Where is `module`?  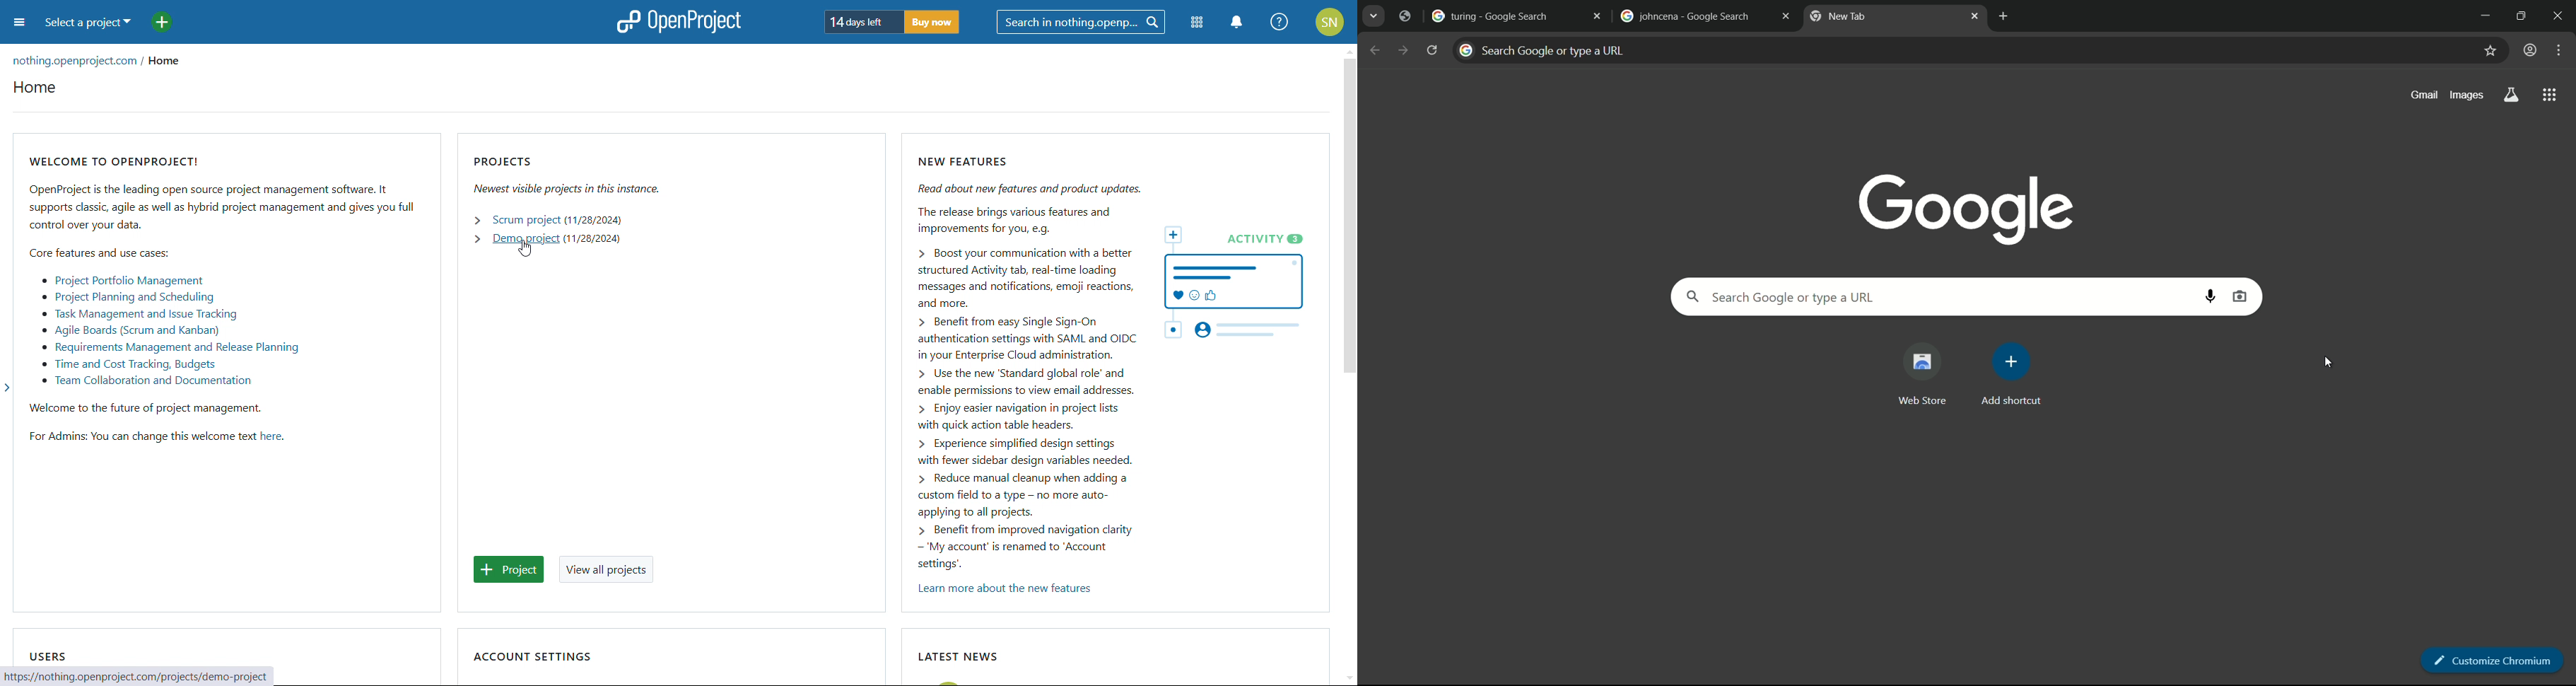 module is located at coordinates (1196, 23).